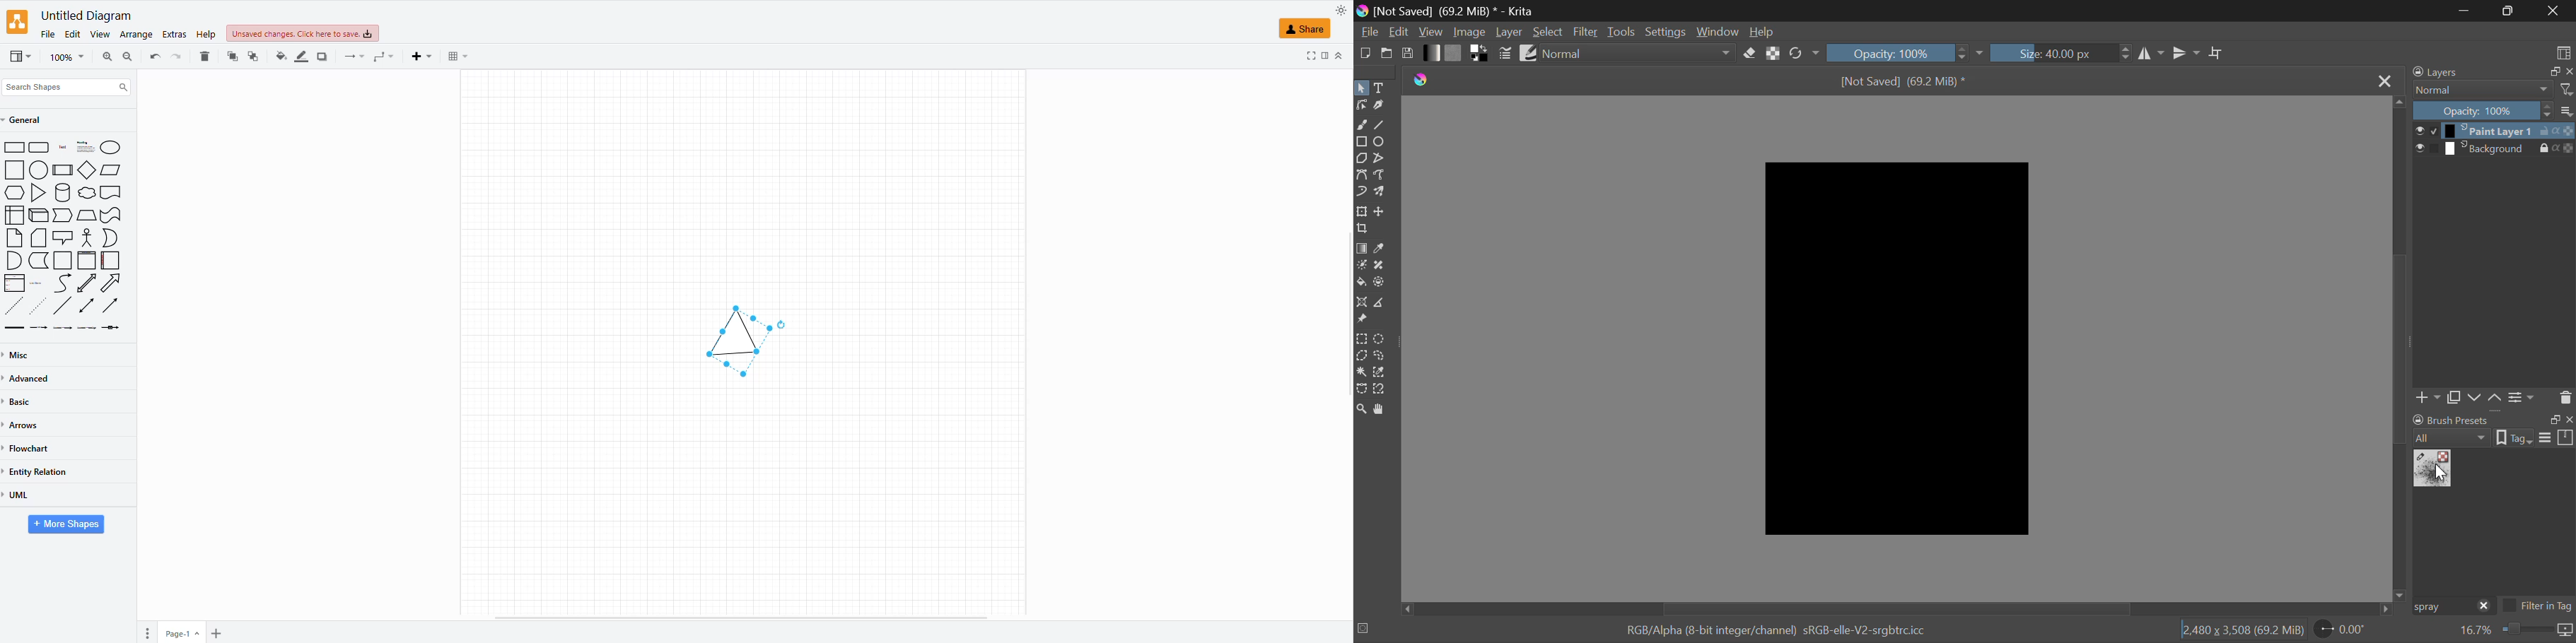 The height and width of the screenshot is (644, 2576). I want to click on Similar Color Selector, so click(1381, 372).